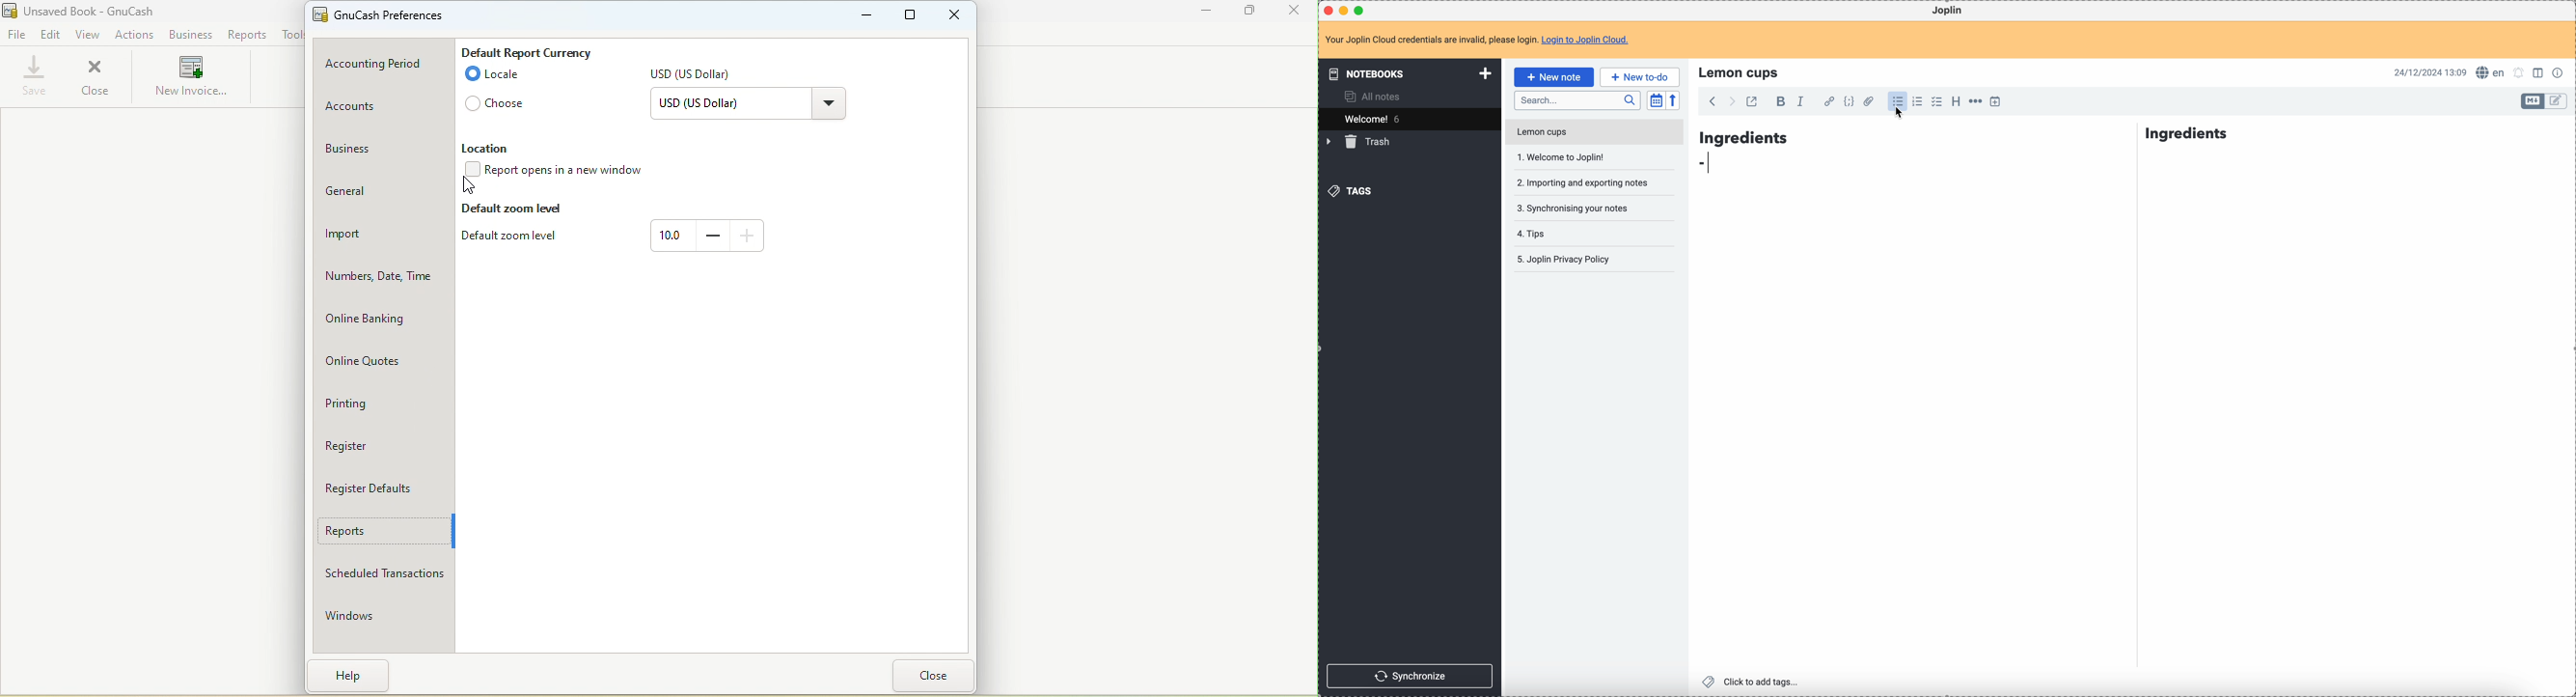 The image size is (2576, 700). Describe the element at coordinates (379, 615) in the screenshot. I see `Windows` at that location.